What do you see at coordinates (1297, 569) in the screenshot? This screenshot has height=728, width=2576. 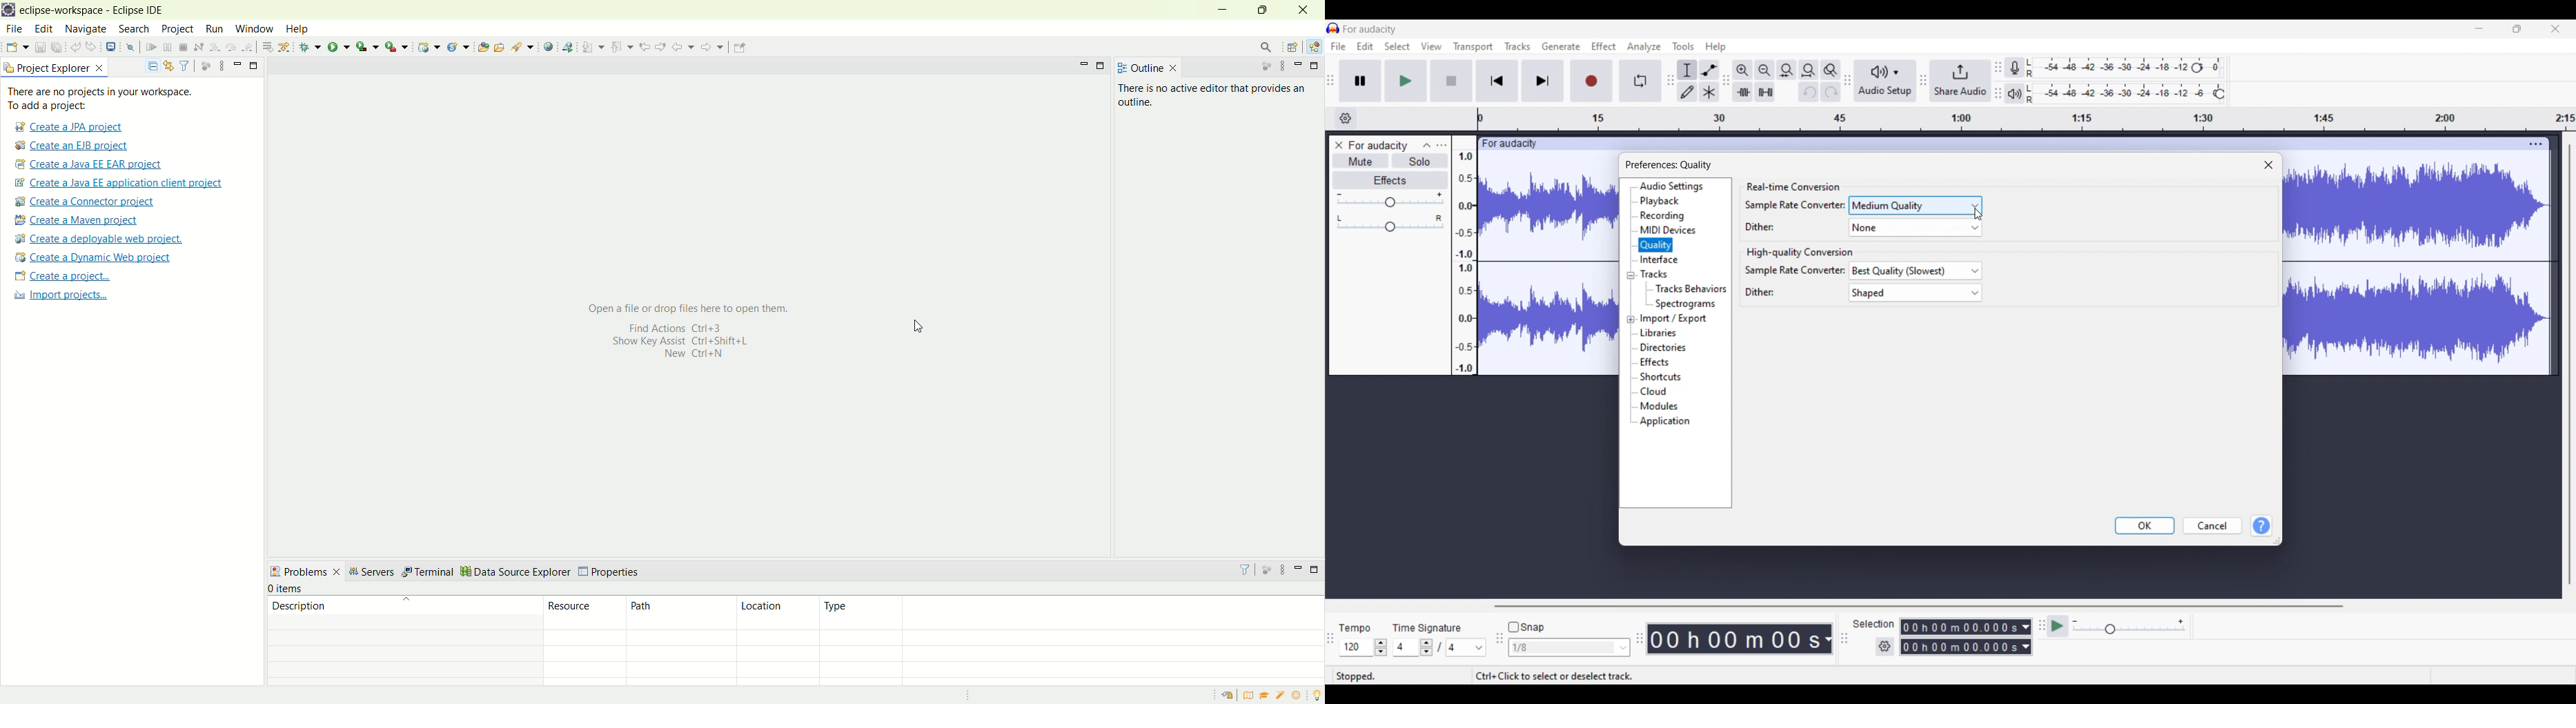 I see `minimize` at bounding box center [1297, 569].